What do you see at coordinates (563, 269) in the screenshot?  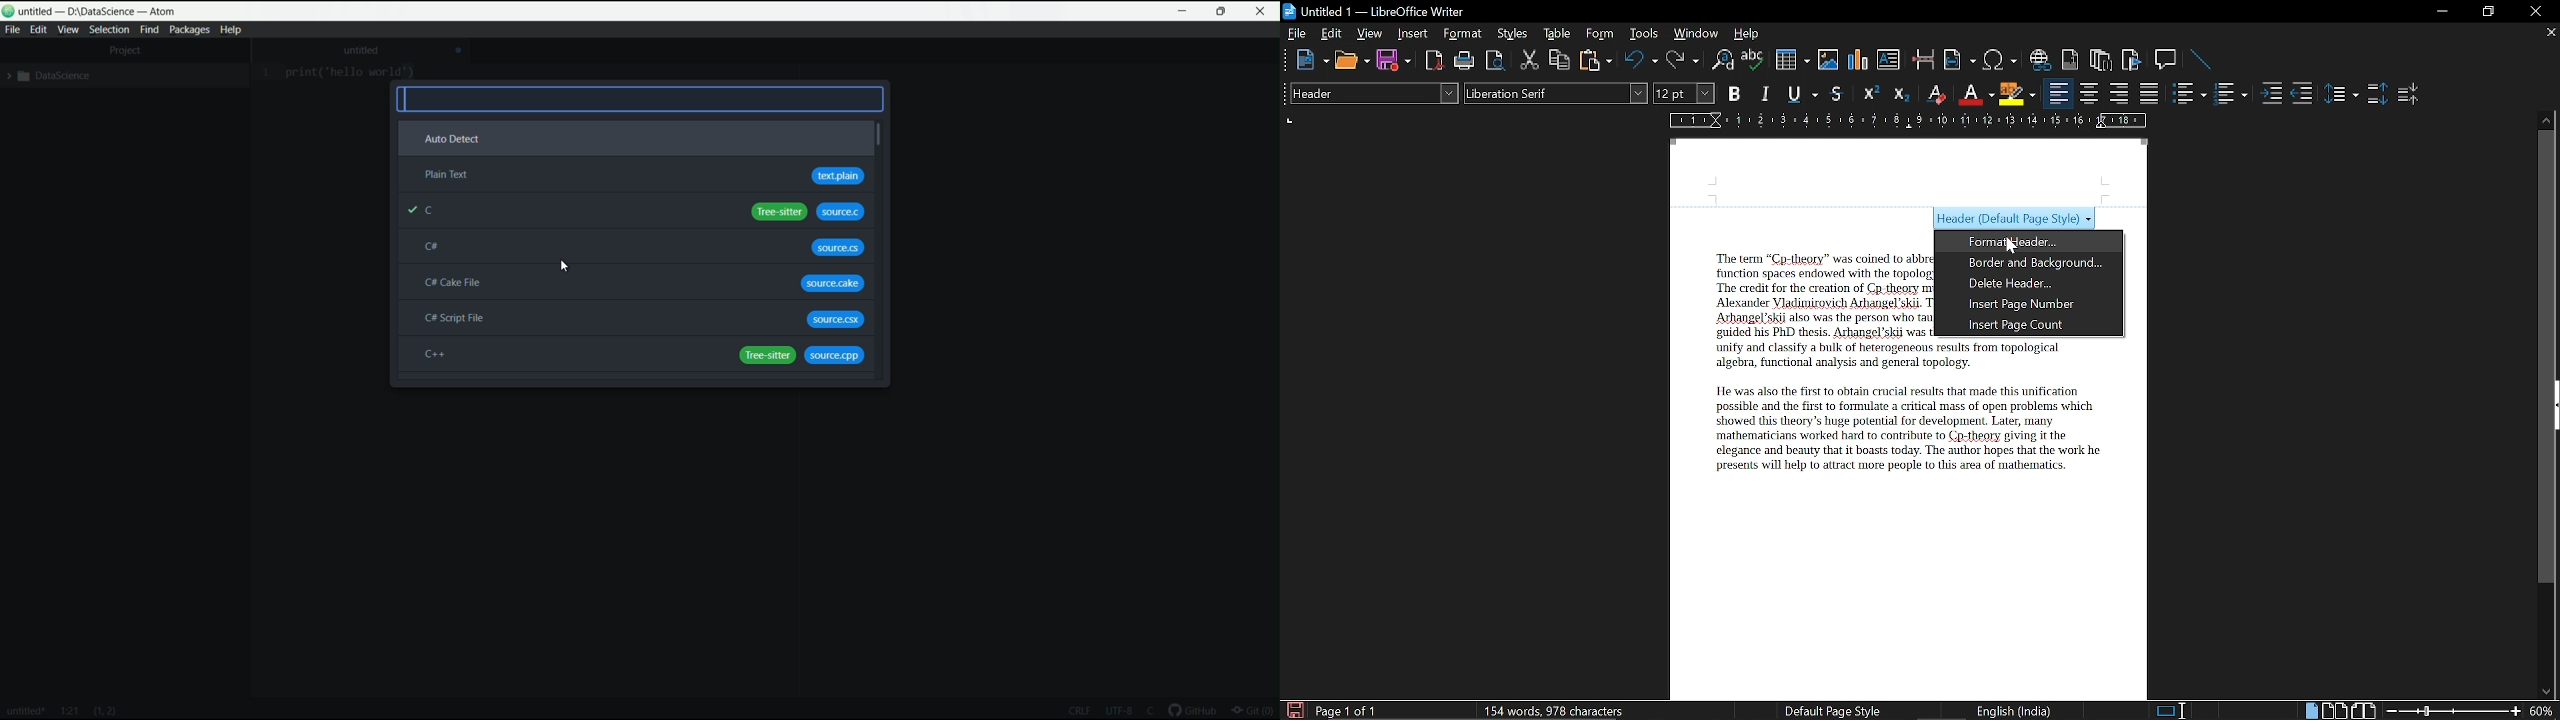 I see `cursor` at bounding box center [563, 269].